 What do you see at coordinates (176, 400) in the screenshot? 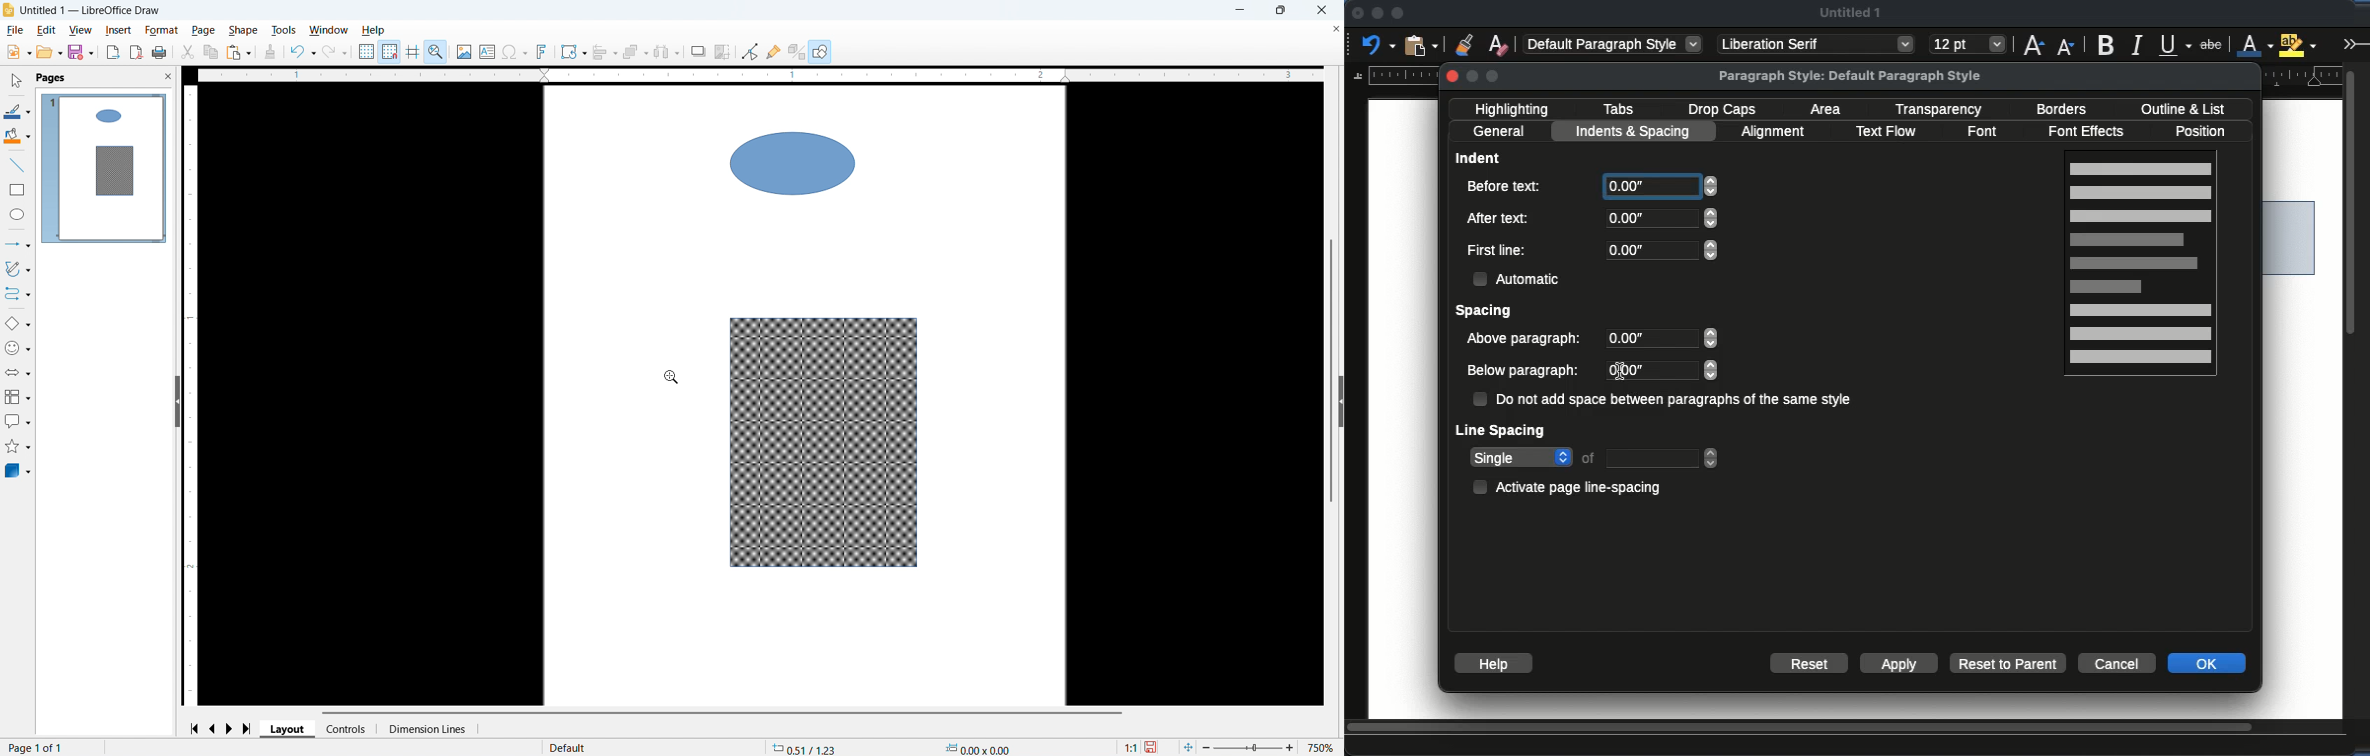
I see `Hide panel ` at bounding box center [176, 400].